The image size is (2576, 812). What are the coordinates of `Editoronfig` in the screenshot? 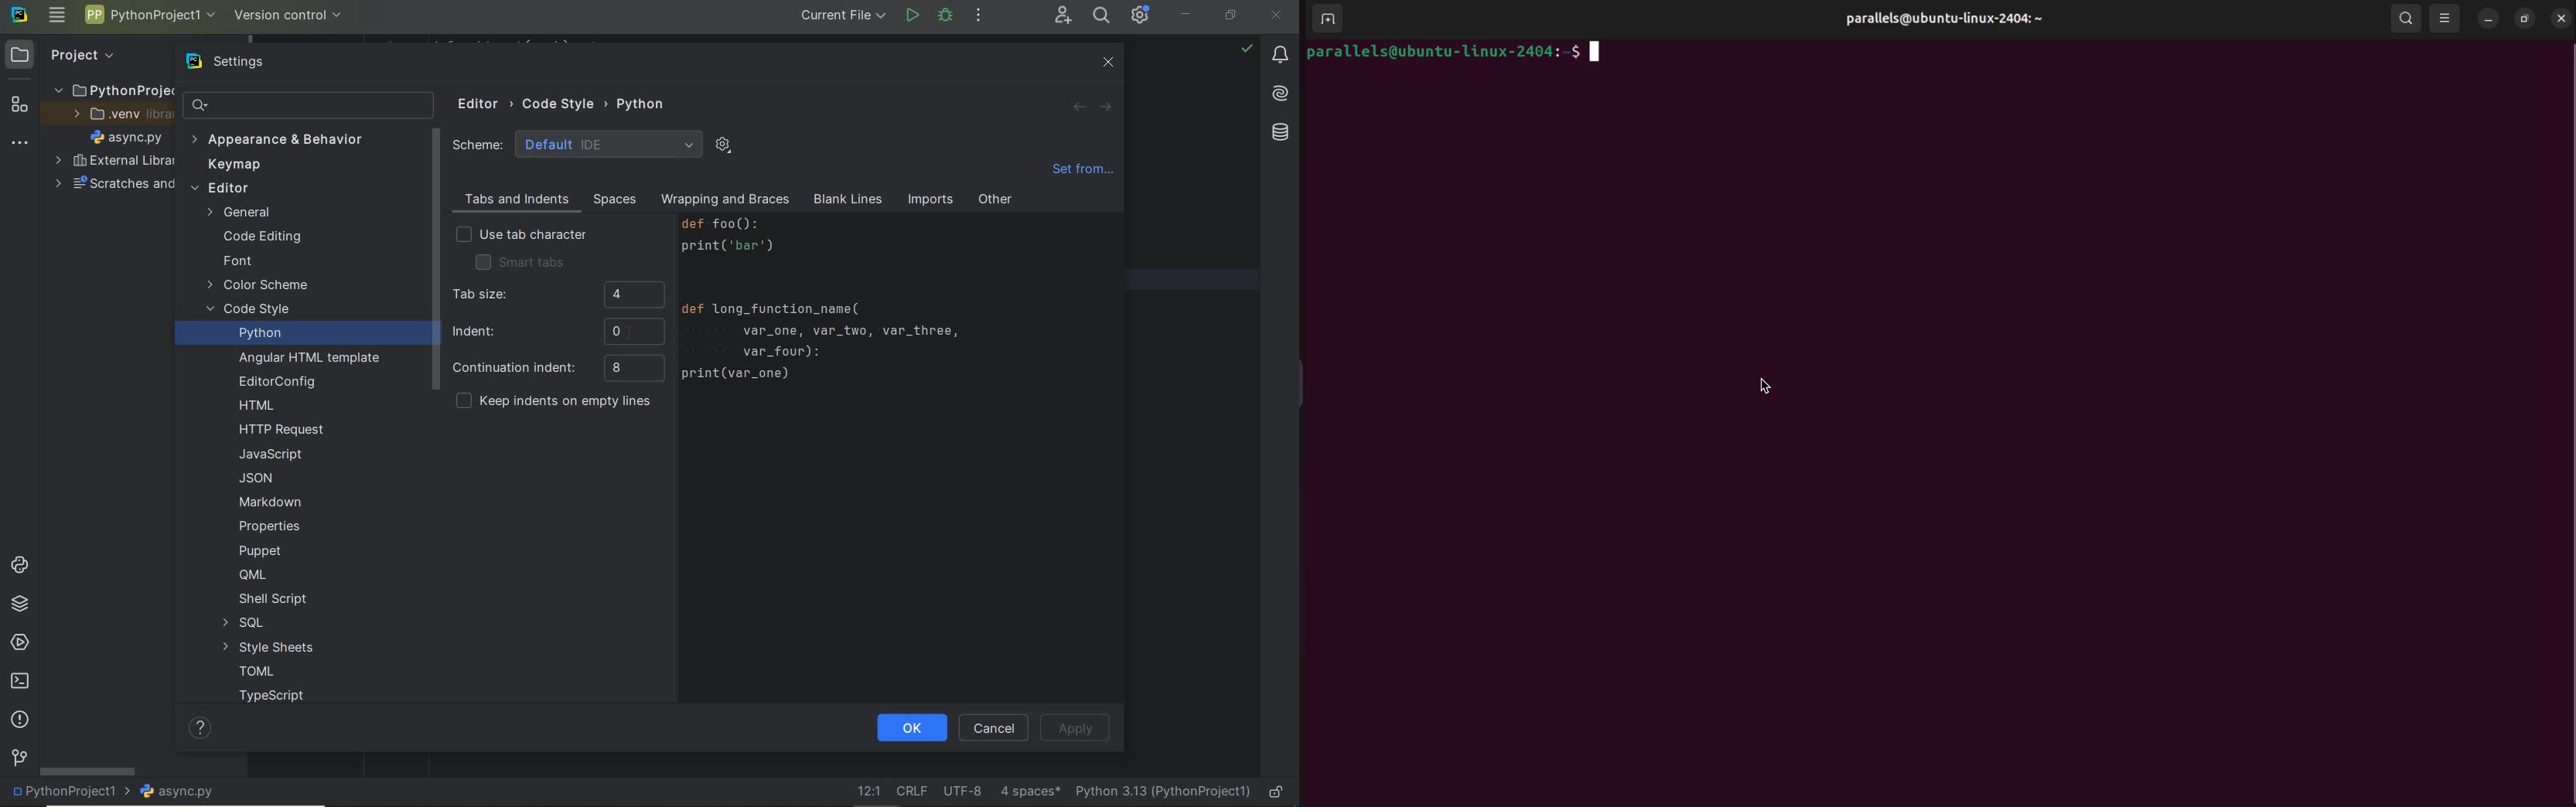 It's located at (274, 382).